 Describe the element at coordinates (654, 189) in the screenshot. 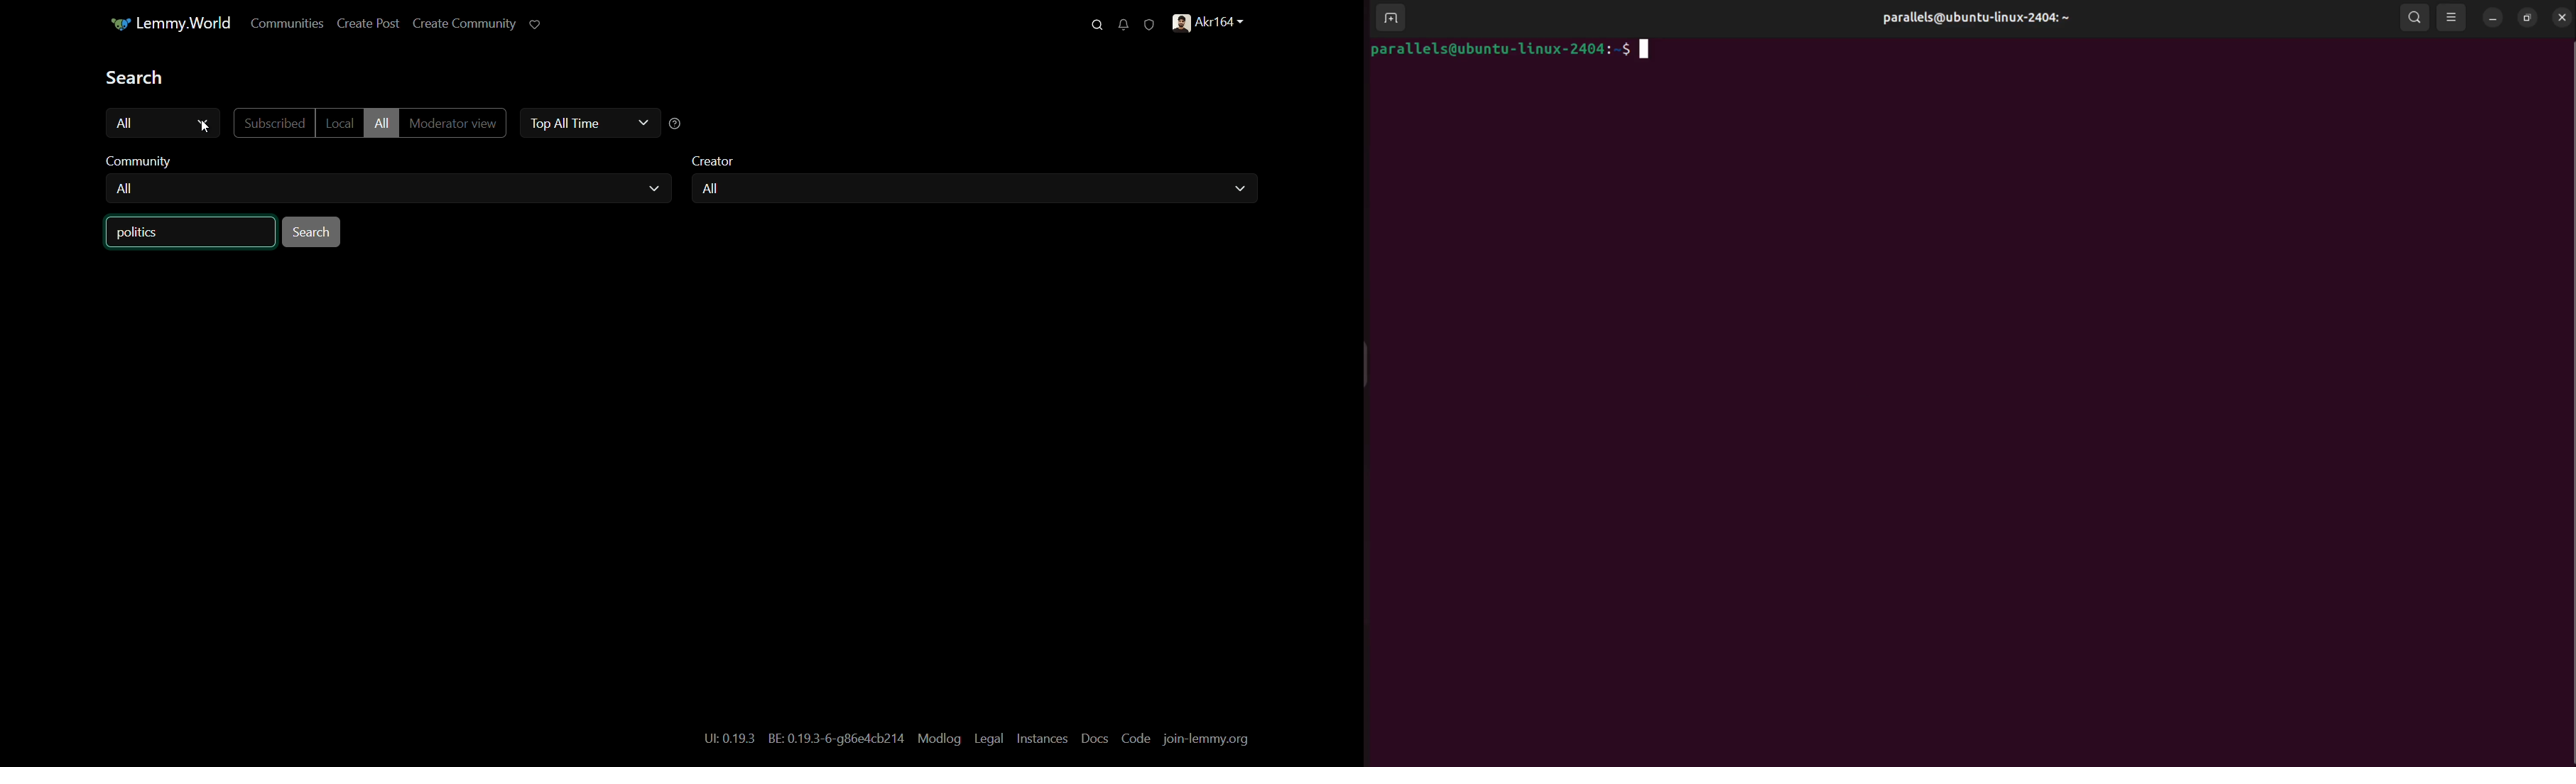

I see `dropdown` at that location.